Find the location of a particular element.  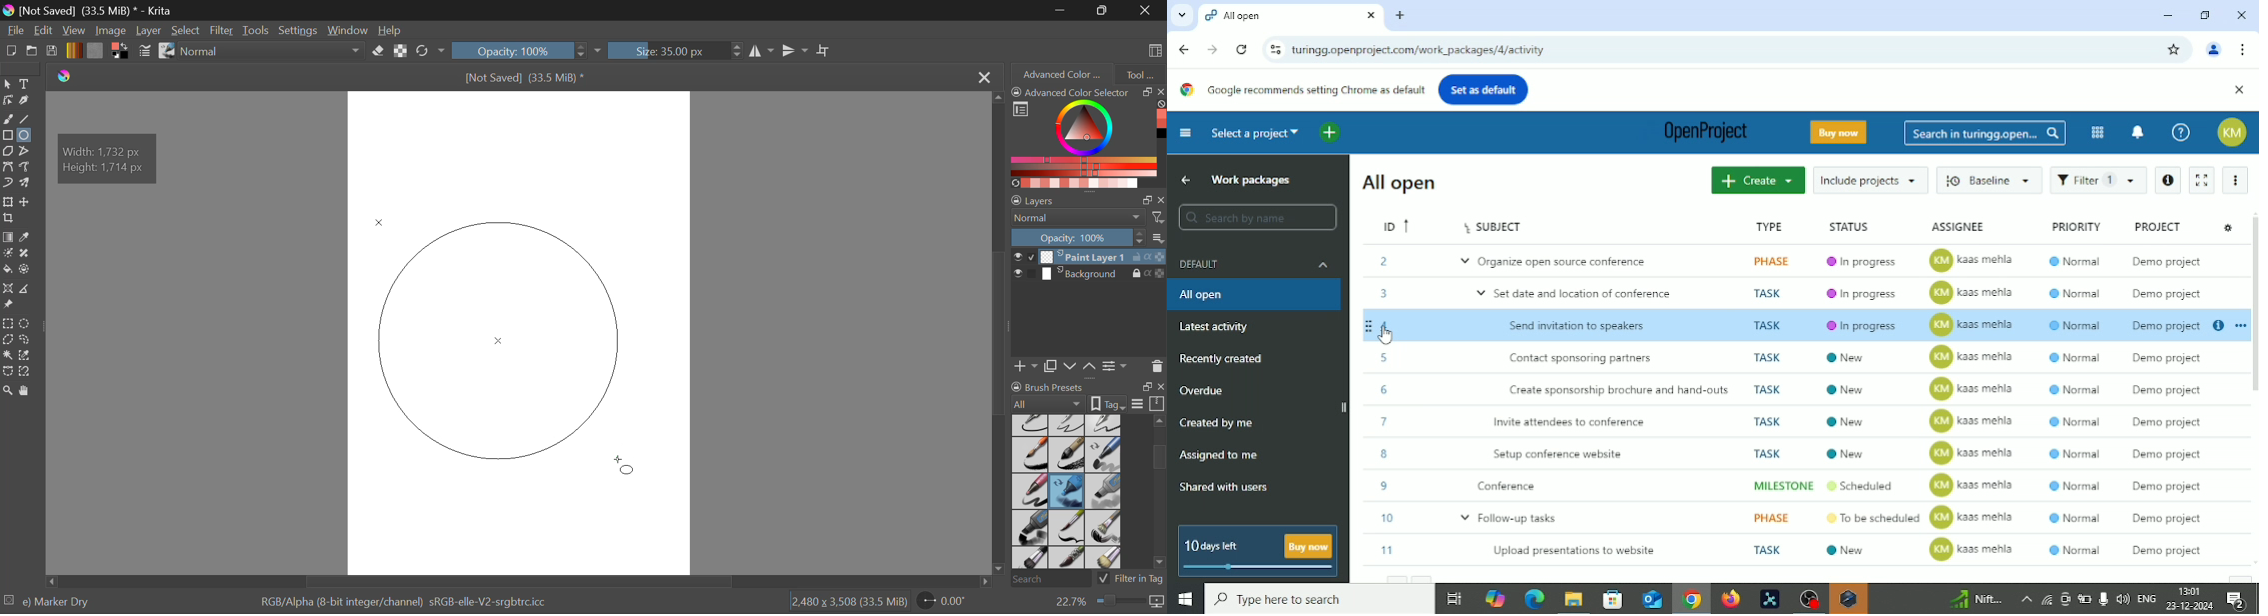

Elliptical Selection Tool is located at coordinates (25, 323).